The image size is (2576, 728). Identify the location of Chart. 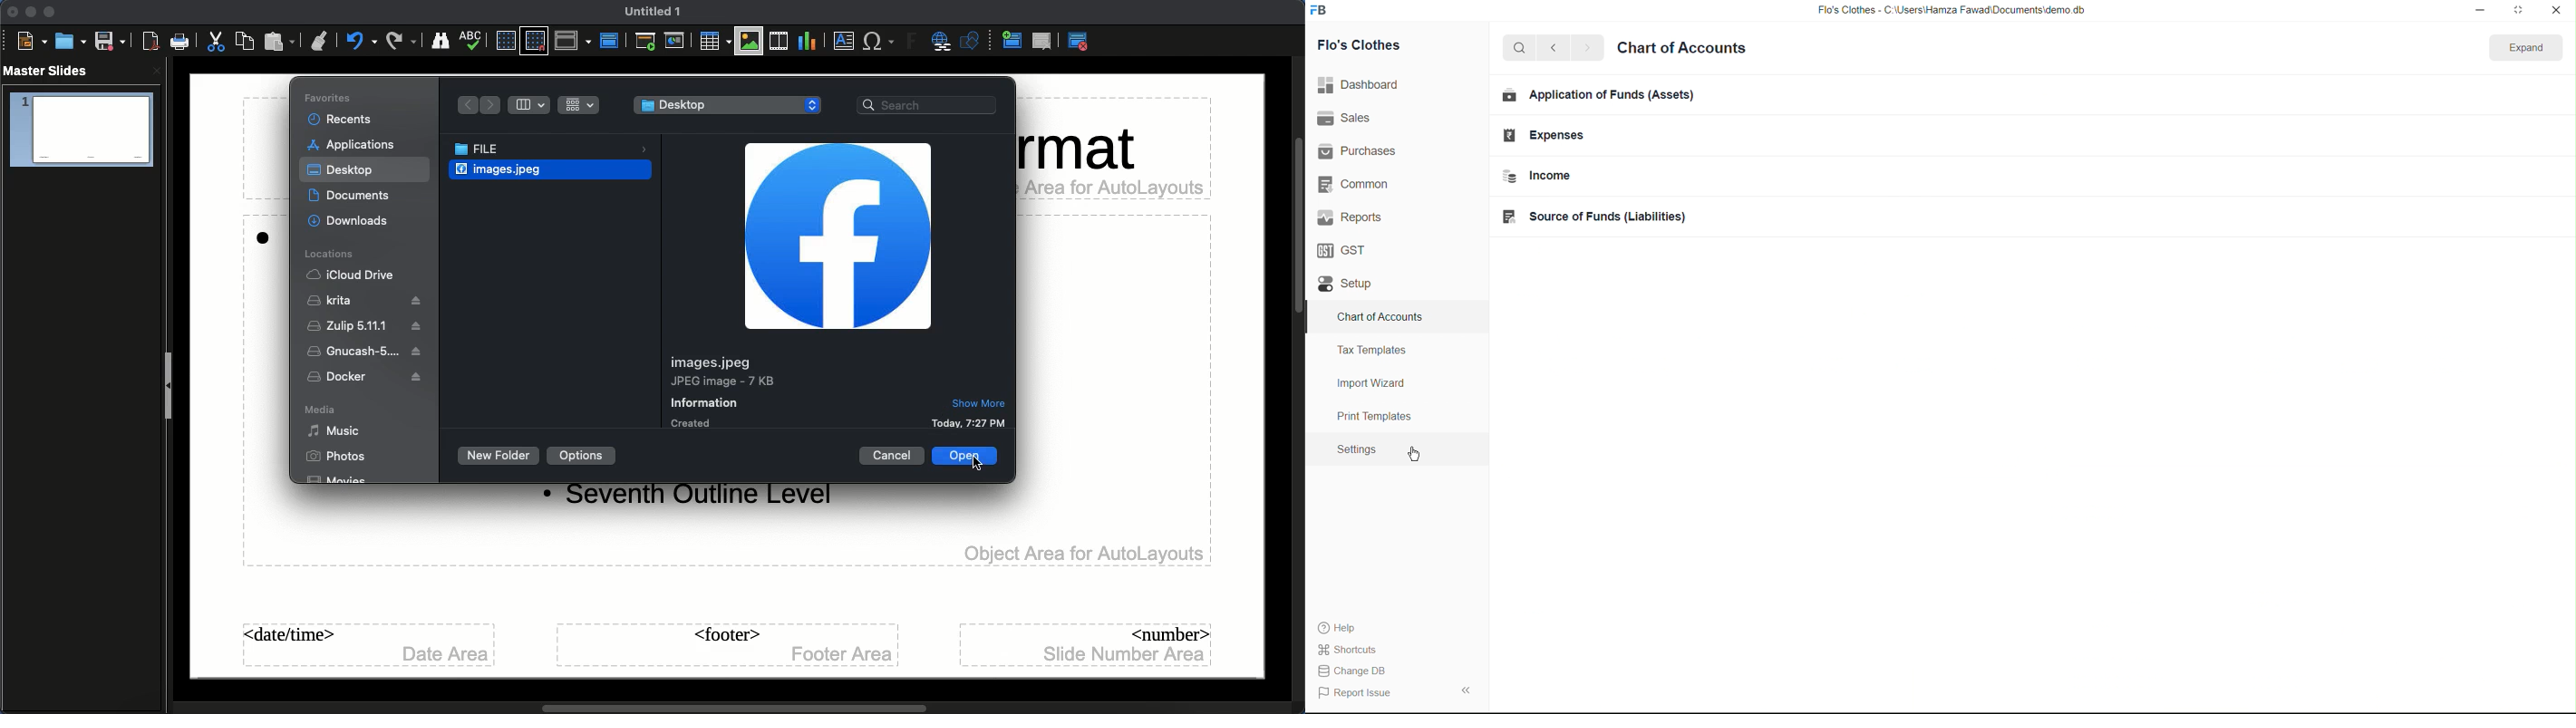
(805, 43).